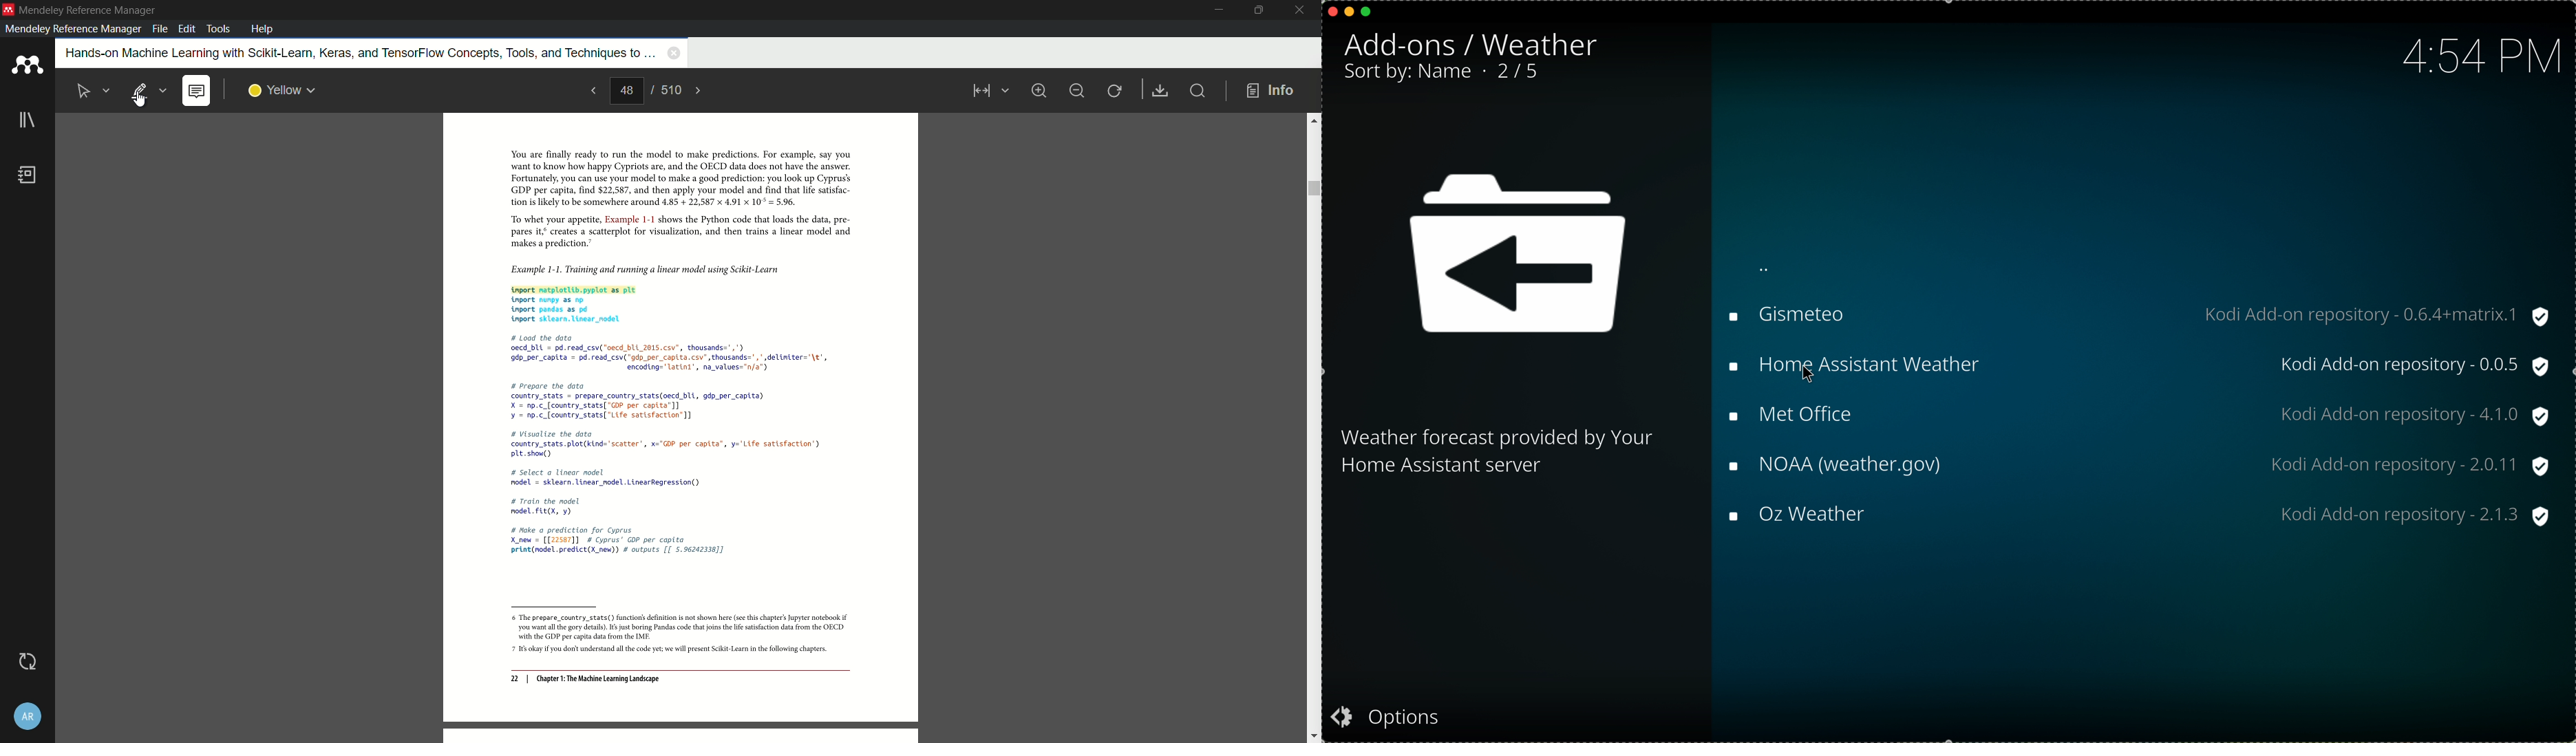 This screenshot has height=756, width=2576. I want to click on mendeley reference manager, so click(73, 29).